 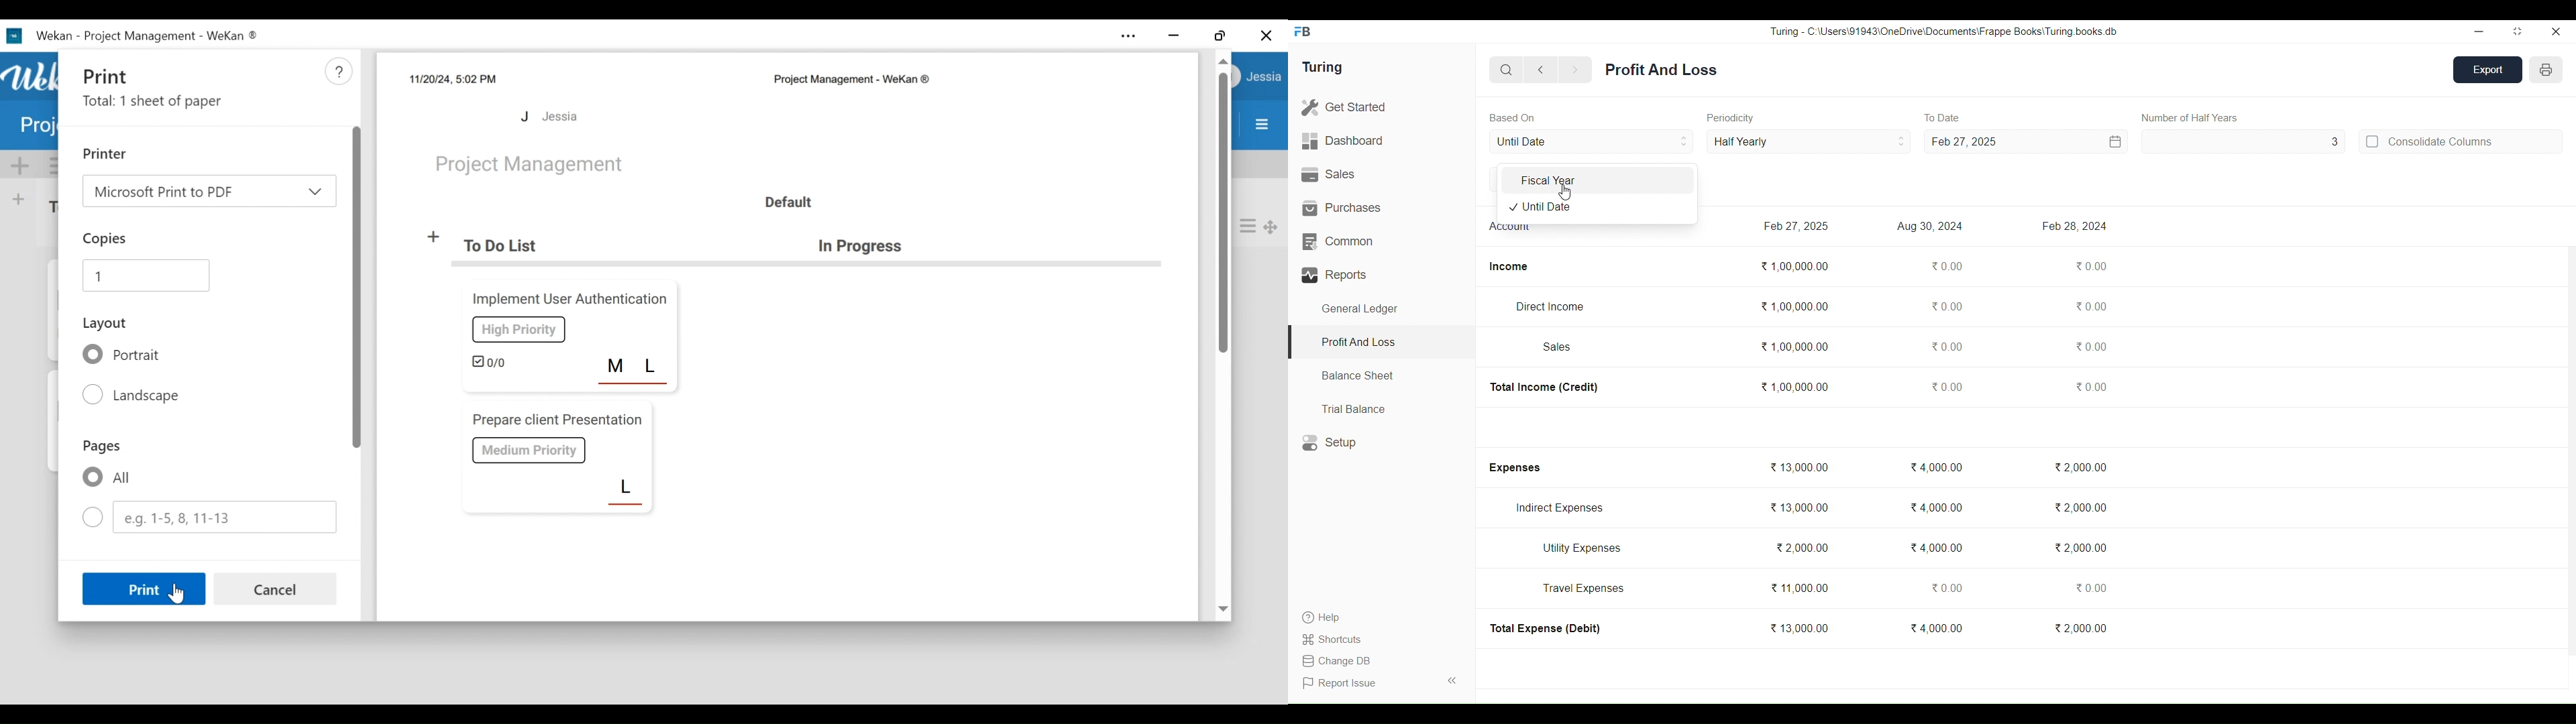 What do you see at coordinates (1937, 507) in the screenshot?
I see `4,000.00` at bounding box center [1937, 507].